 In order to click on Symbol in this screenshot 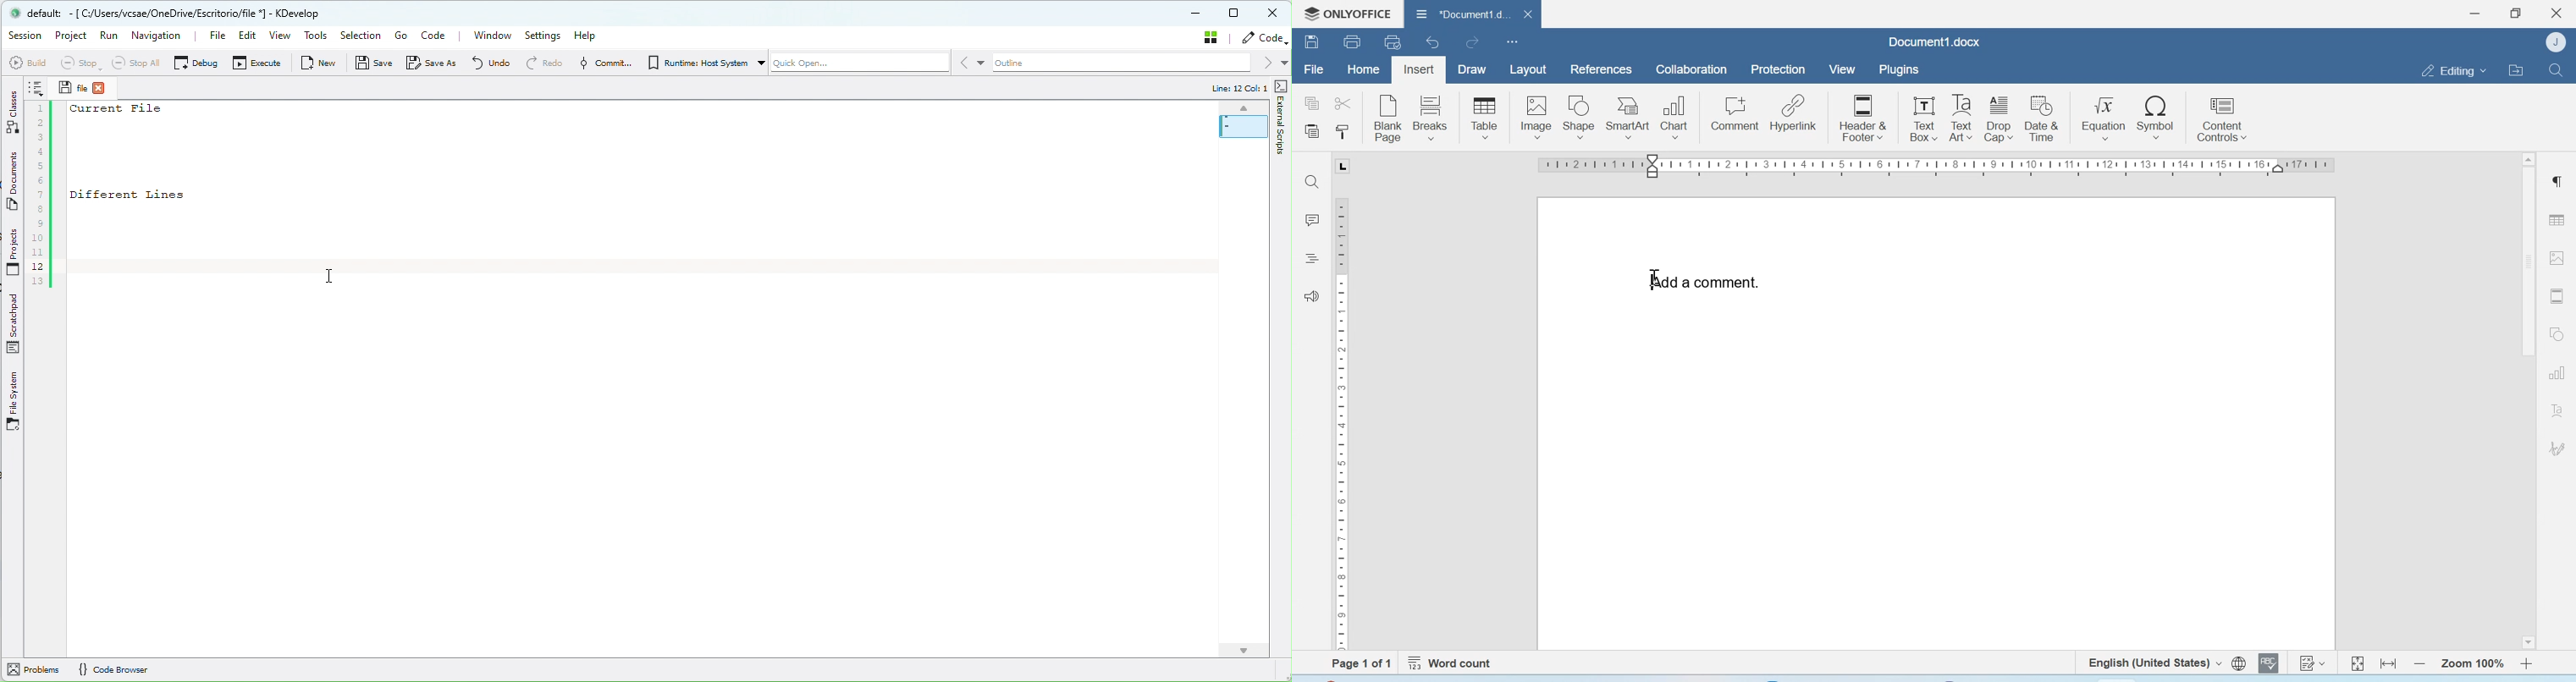, I will do `click(2157, 116)`.